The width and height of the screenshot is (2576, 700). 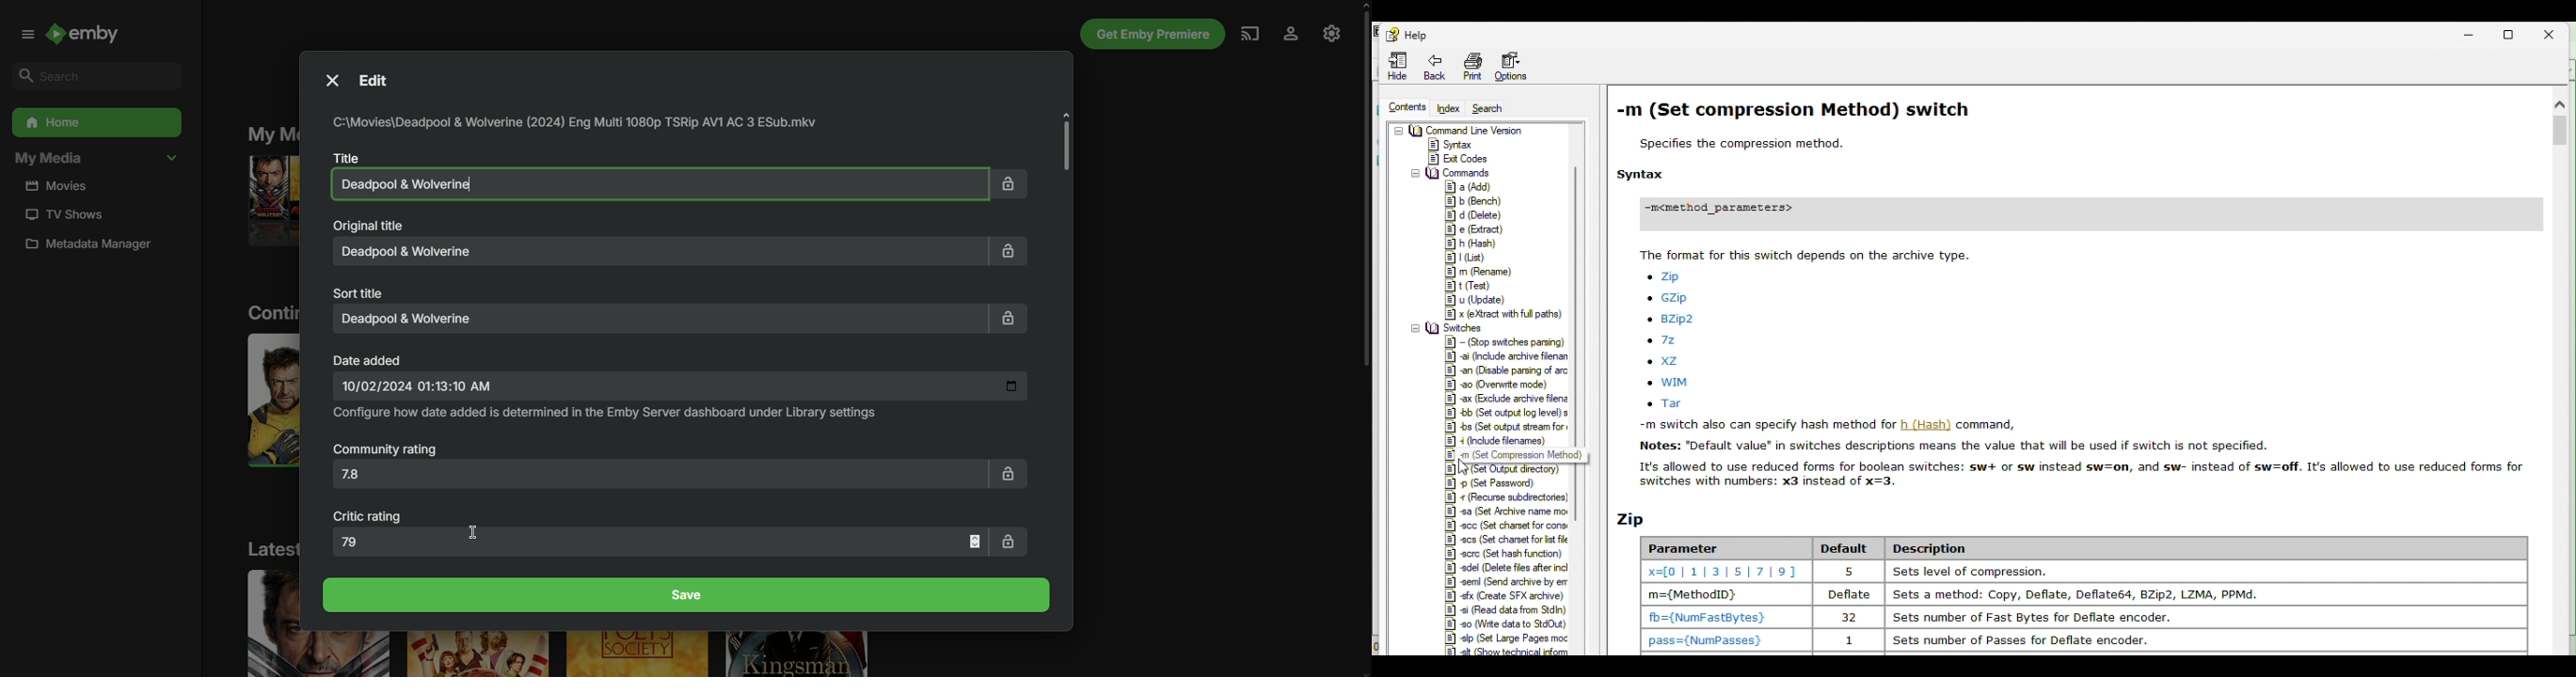 What do you see at coordinates (1504, 412) in the screenshot?
I see `bb` at bounding box center [1504, 412].